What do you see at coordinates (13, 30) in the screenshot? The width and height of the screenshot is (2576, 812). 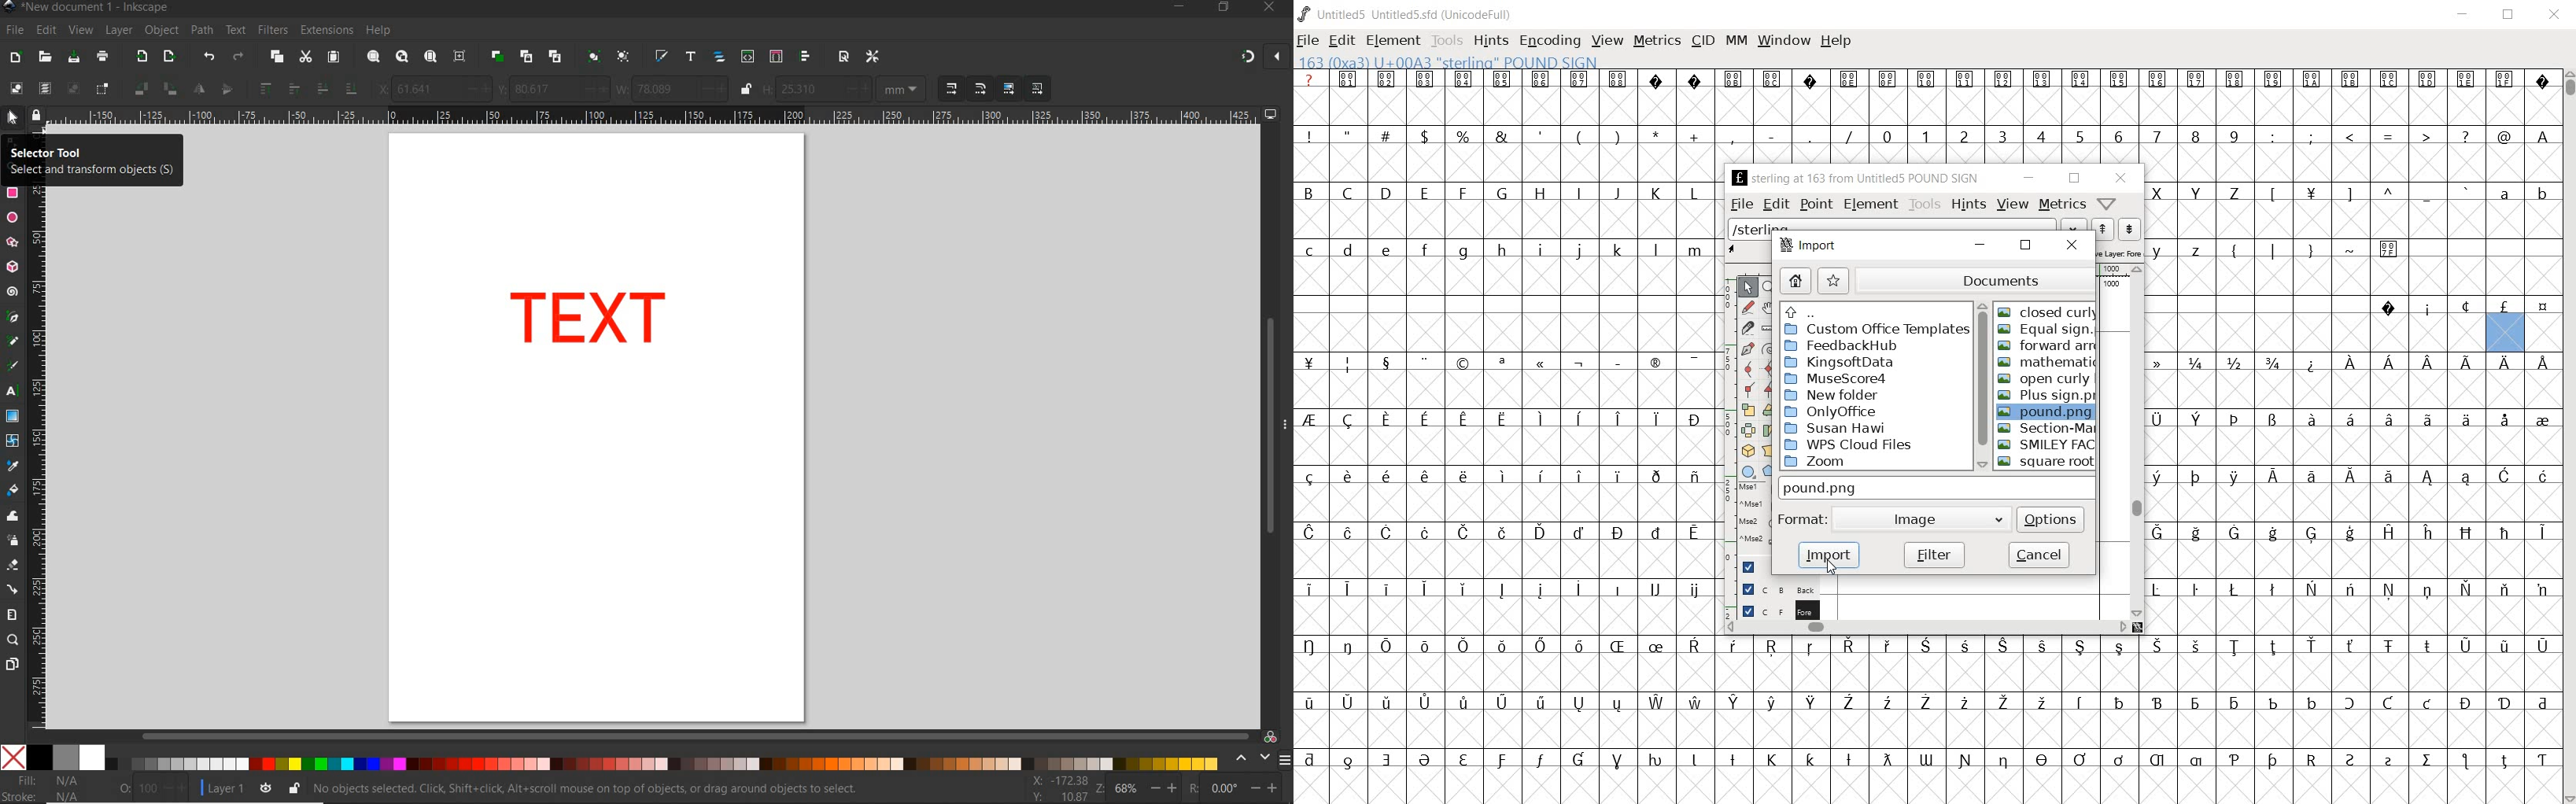 I see `file` at bounding box center [13, 30].